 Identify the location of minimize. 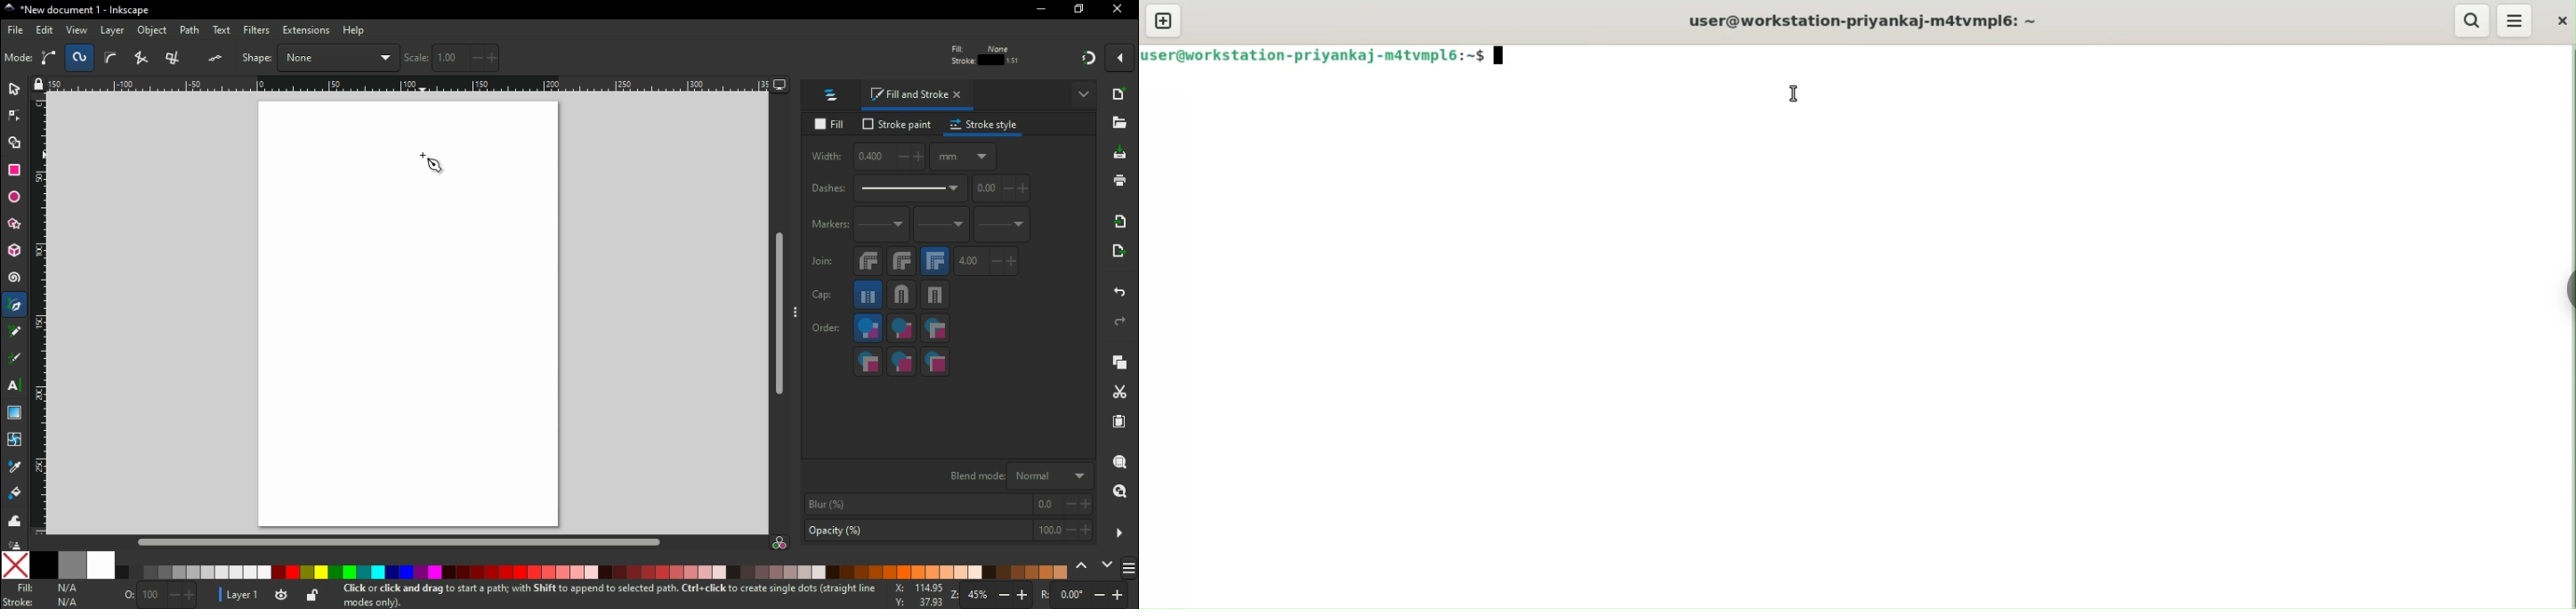
(1040, 10).